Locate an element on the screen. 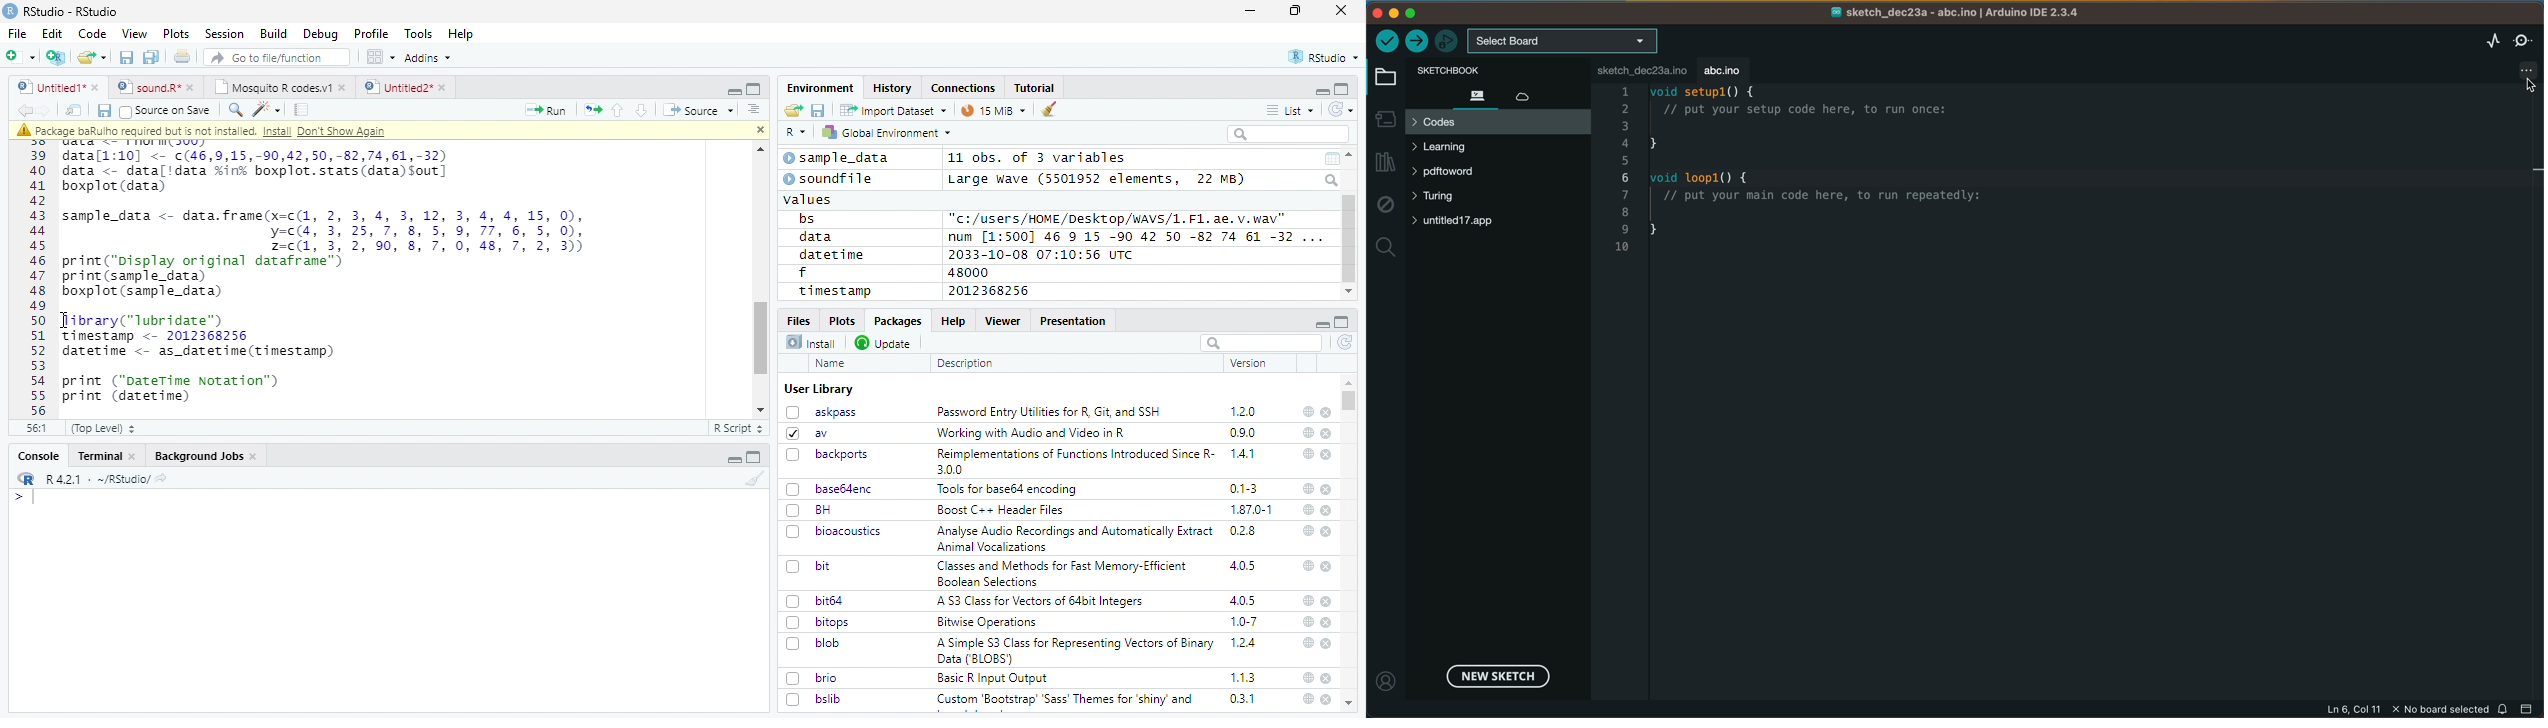 The width and height of the screenshot is (2548, 728). sample_data is located at coordinates (839, 158).